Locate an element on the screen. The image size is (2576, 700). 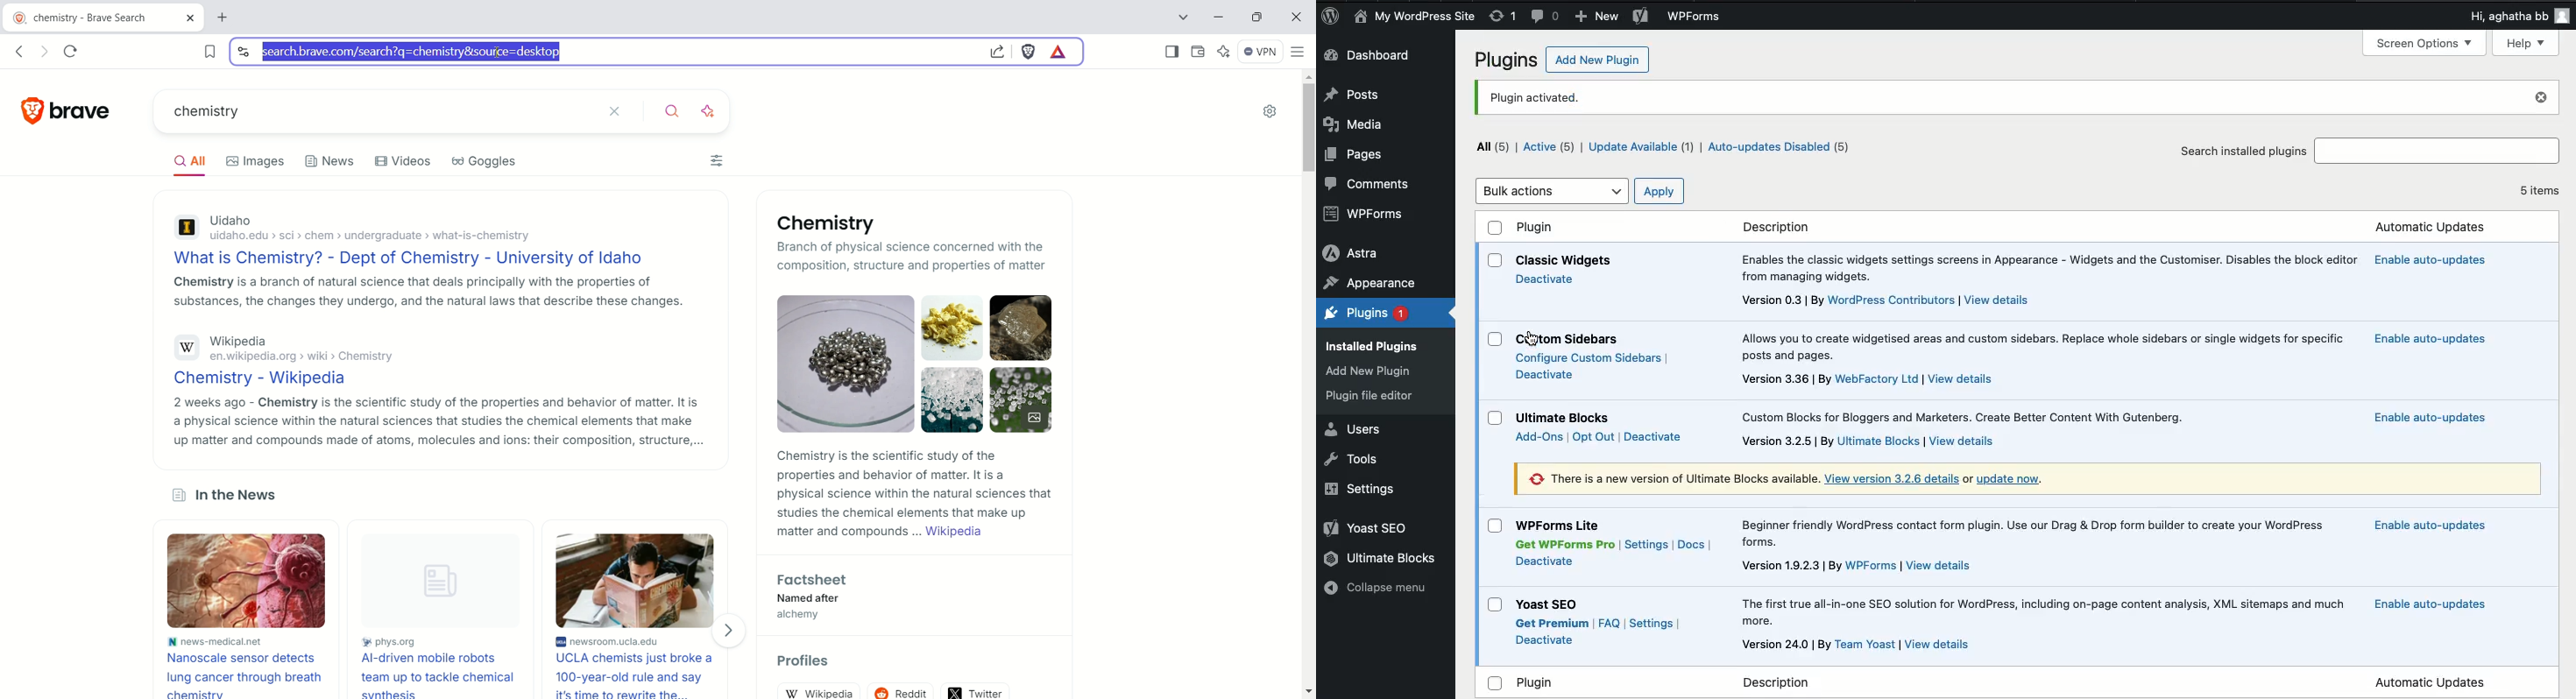
Revision is located at coordinates (1502, 15).